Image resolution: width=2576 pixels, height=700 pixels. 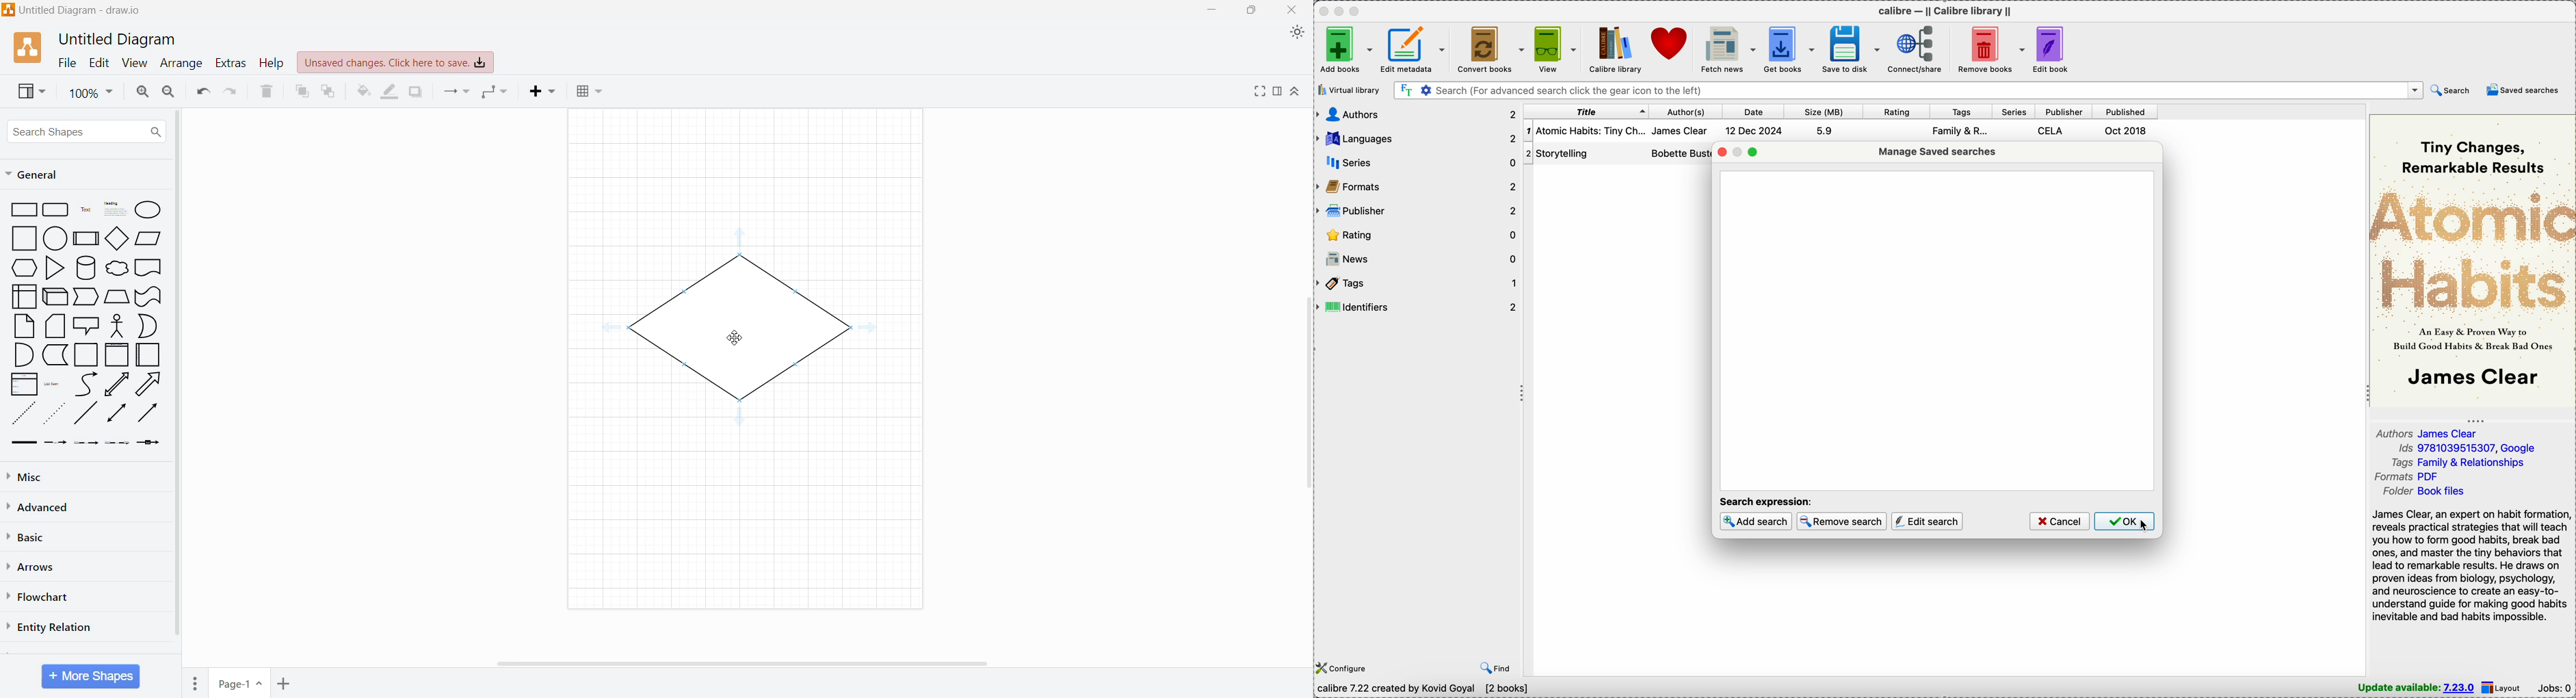 I want to click on minimize, so click(x=1738, y=152).